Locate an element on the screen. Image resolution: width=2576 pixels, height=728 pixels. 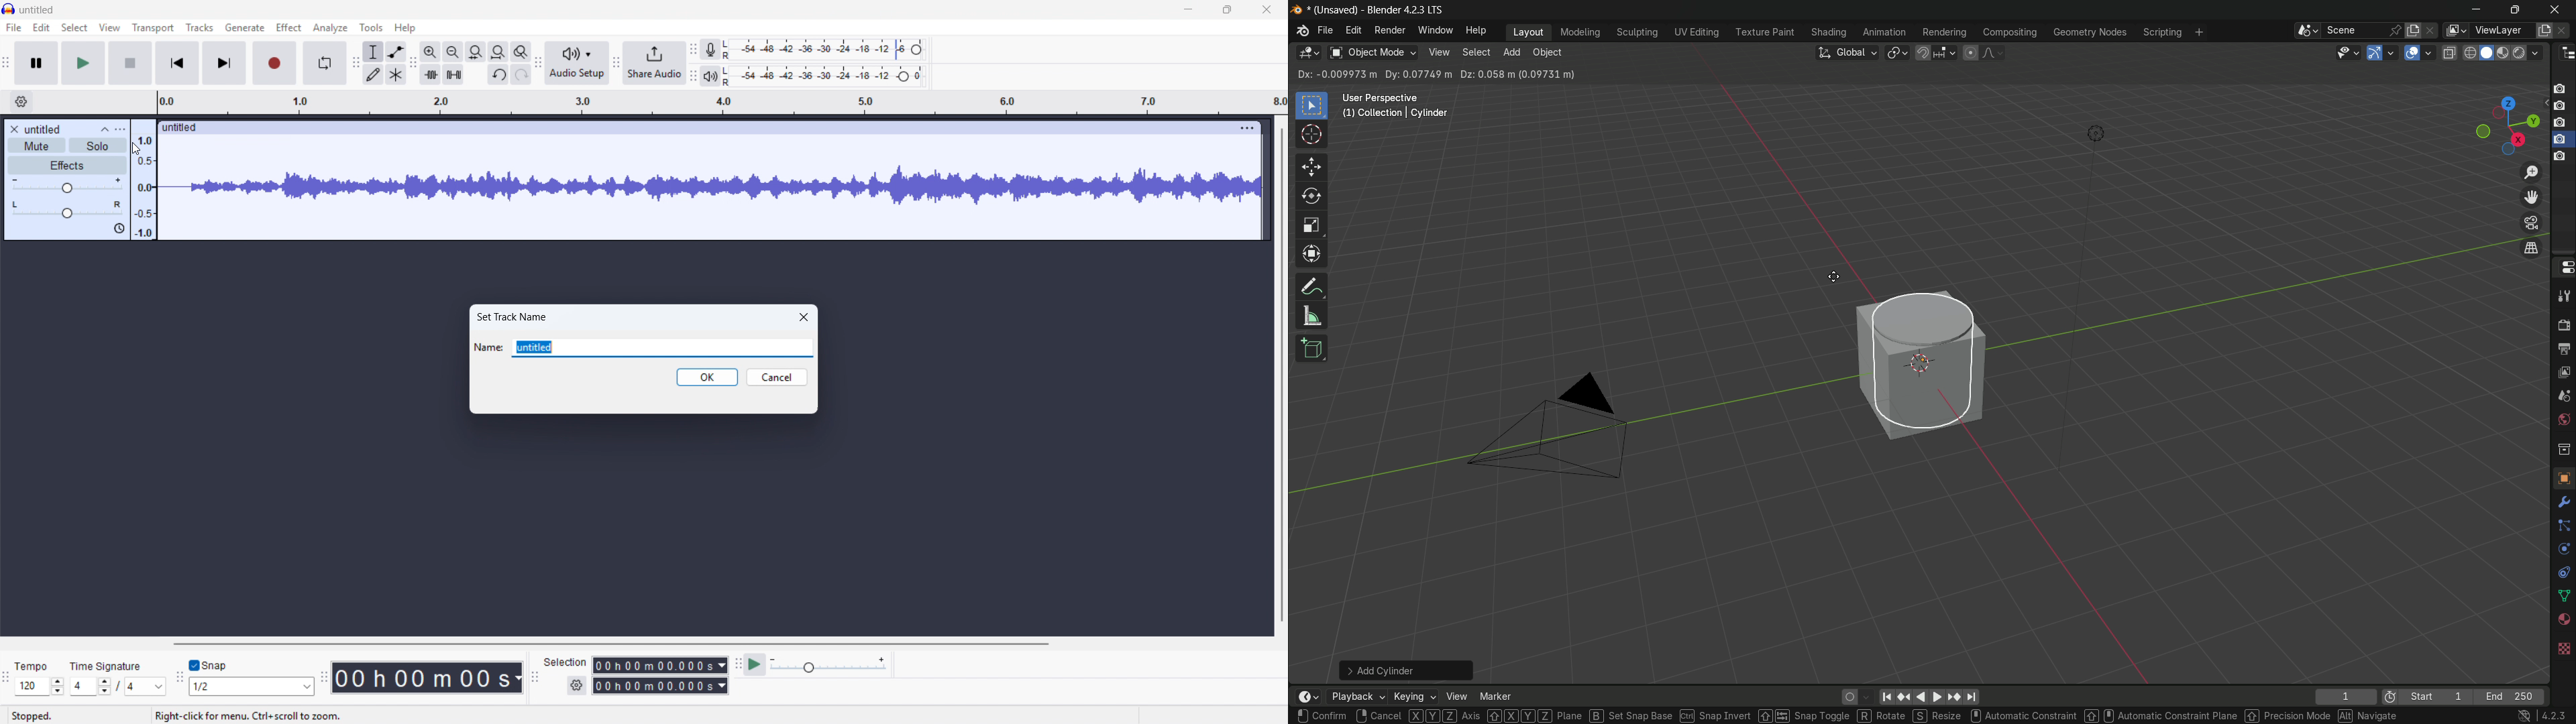
cancel  is located at coordinates (777, 377).